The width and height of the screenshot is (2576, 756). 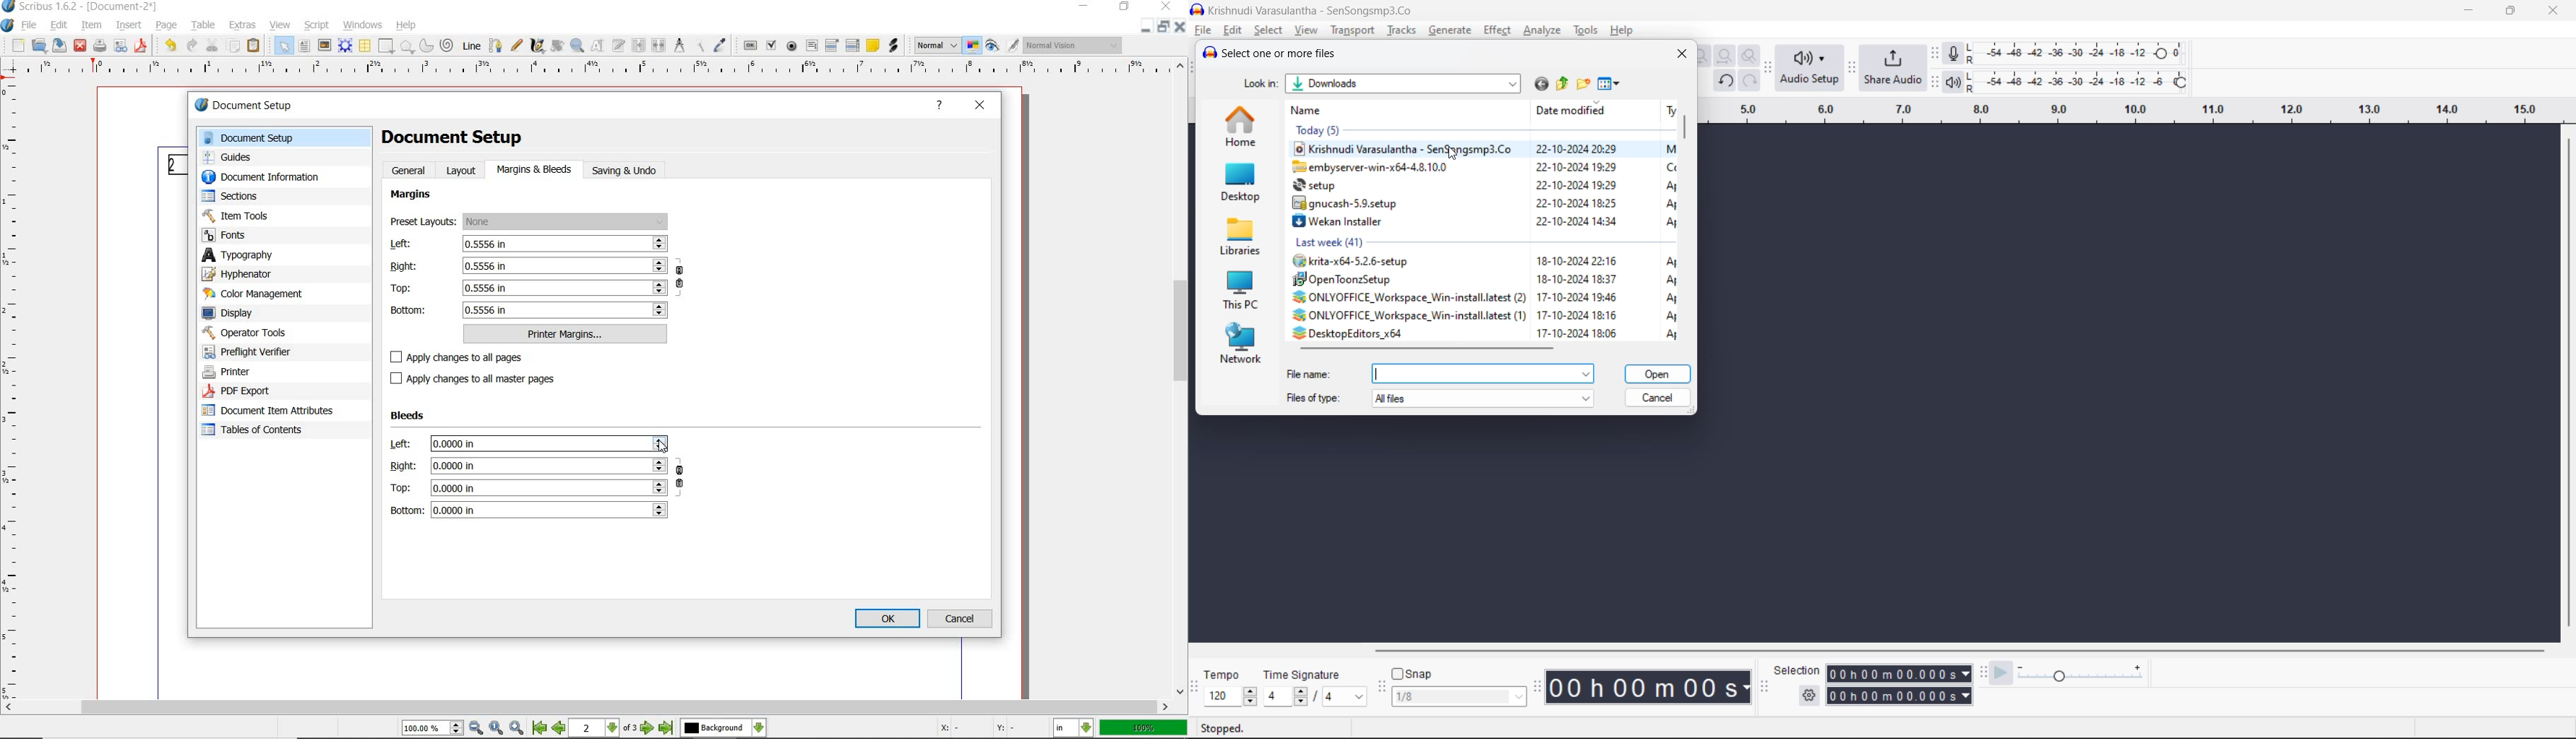 I want to click on selection settings, so click(x=1809, y=695).